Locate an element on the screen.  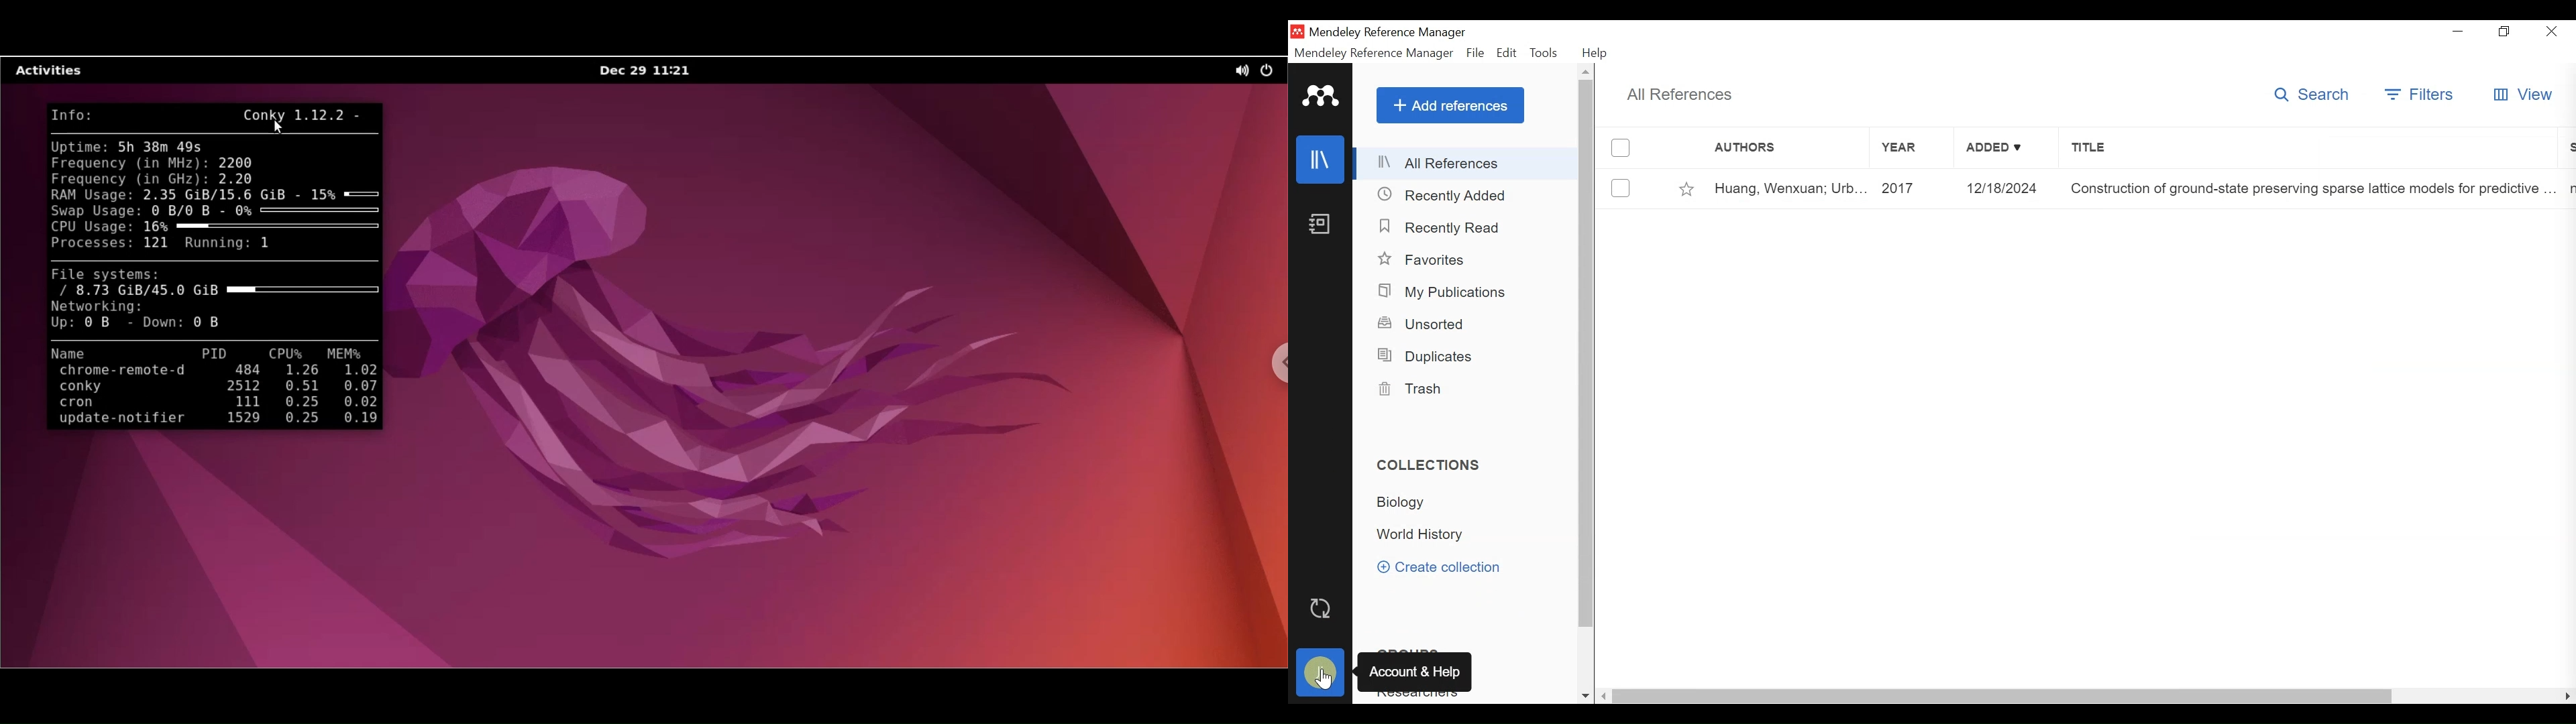
My Publications is located at coordinates (1446, 293).